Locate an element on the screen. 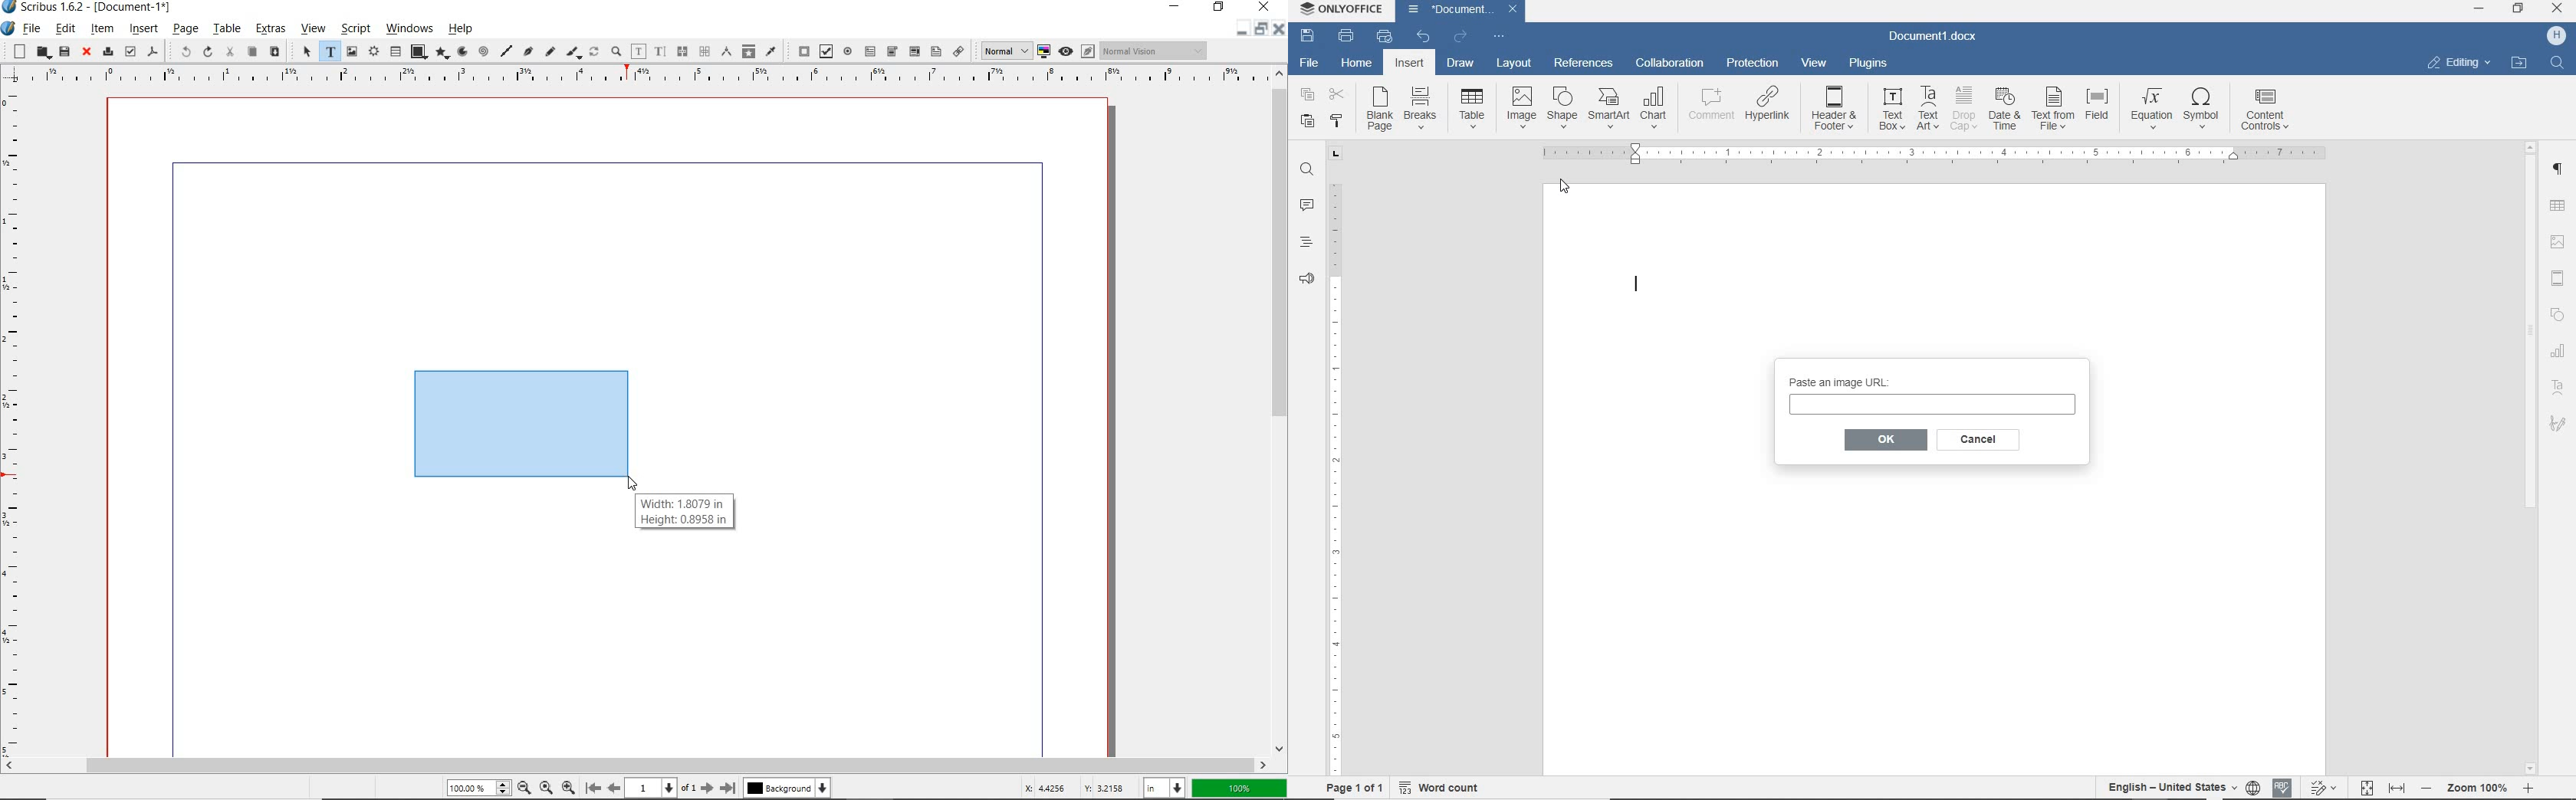 This screenshot has height=812, width=2576. file is located at coordinates (31, 28).